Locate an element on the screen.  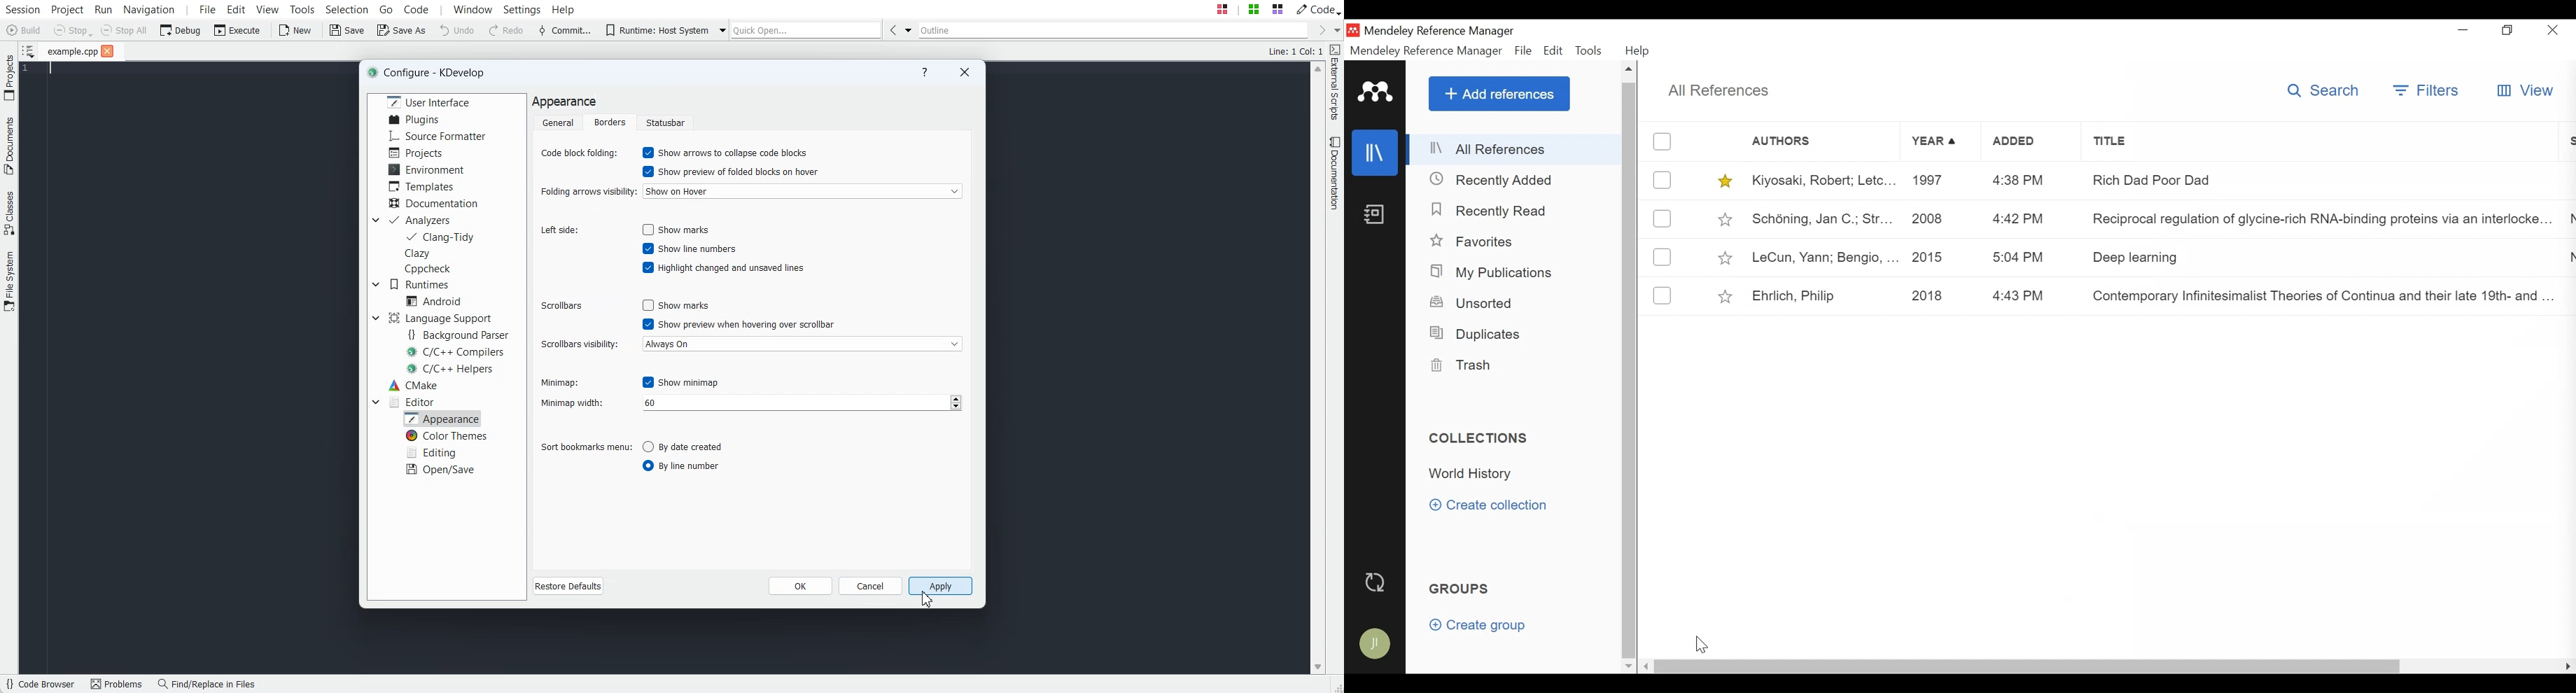
Tools is located at coordinates (1591, 51).